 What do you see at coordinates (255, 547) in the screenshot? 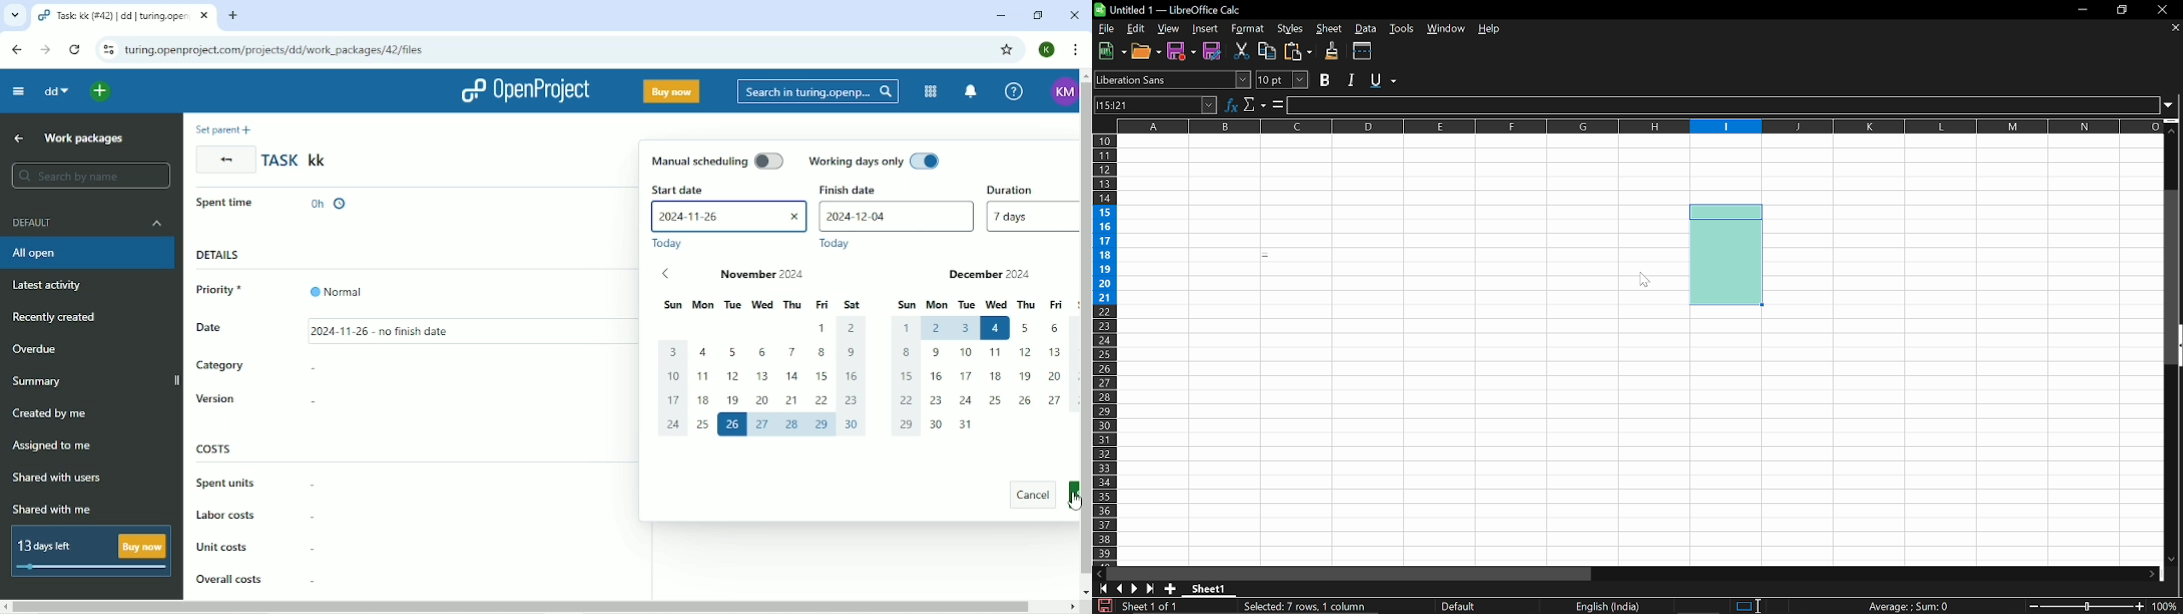
I see `unit costs` at bounding box center [255, 547].